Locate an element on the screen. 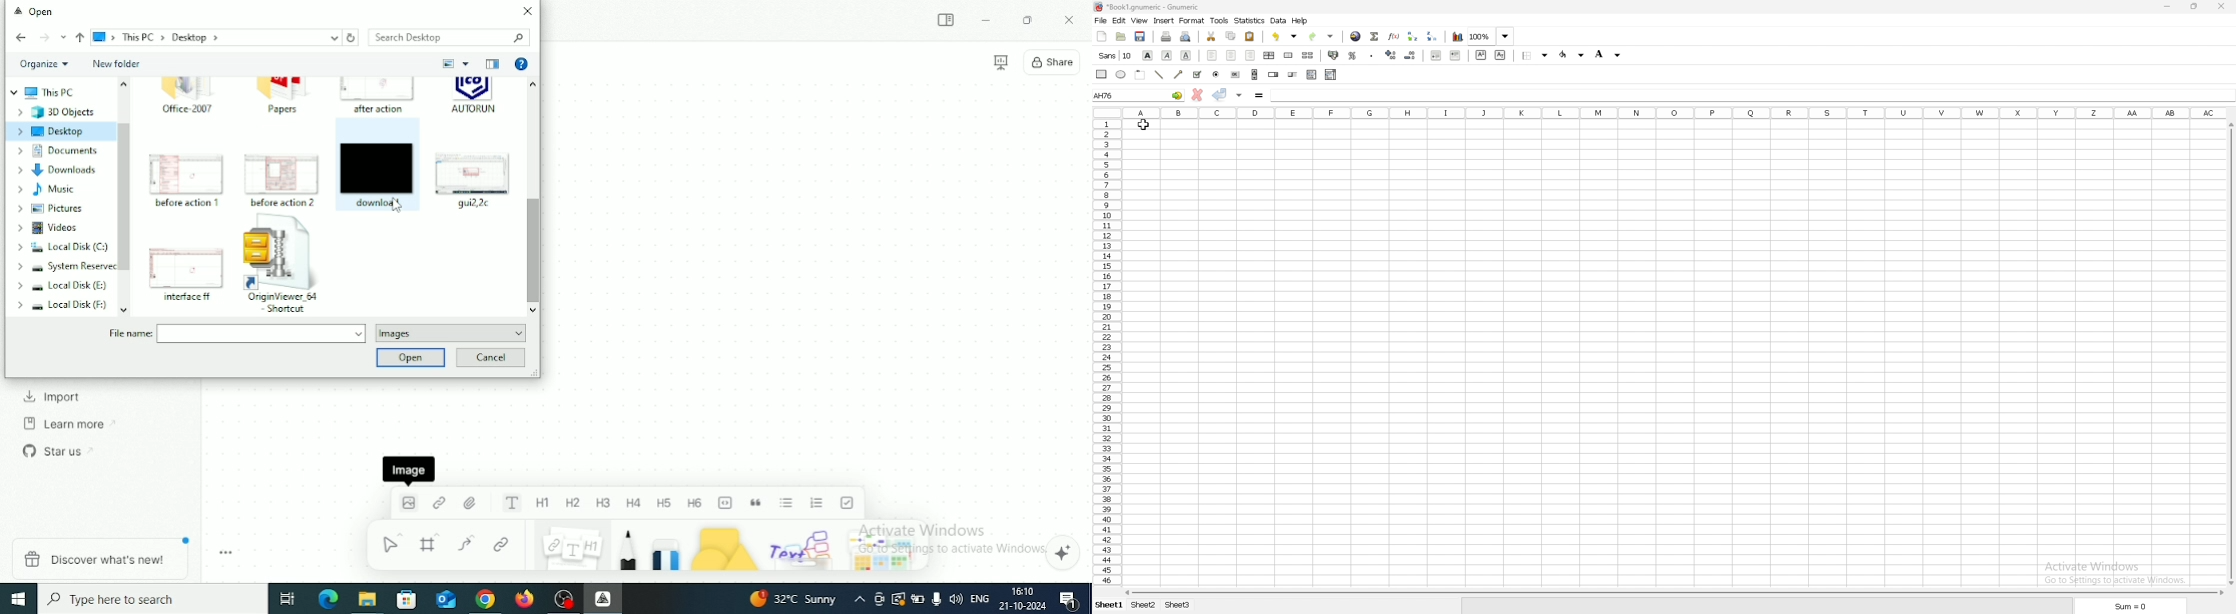 This screenshot has height=616, width=2240. hyperlinnk is located at coordinates (1356, 36).